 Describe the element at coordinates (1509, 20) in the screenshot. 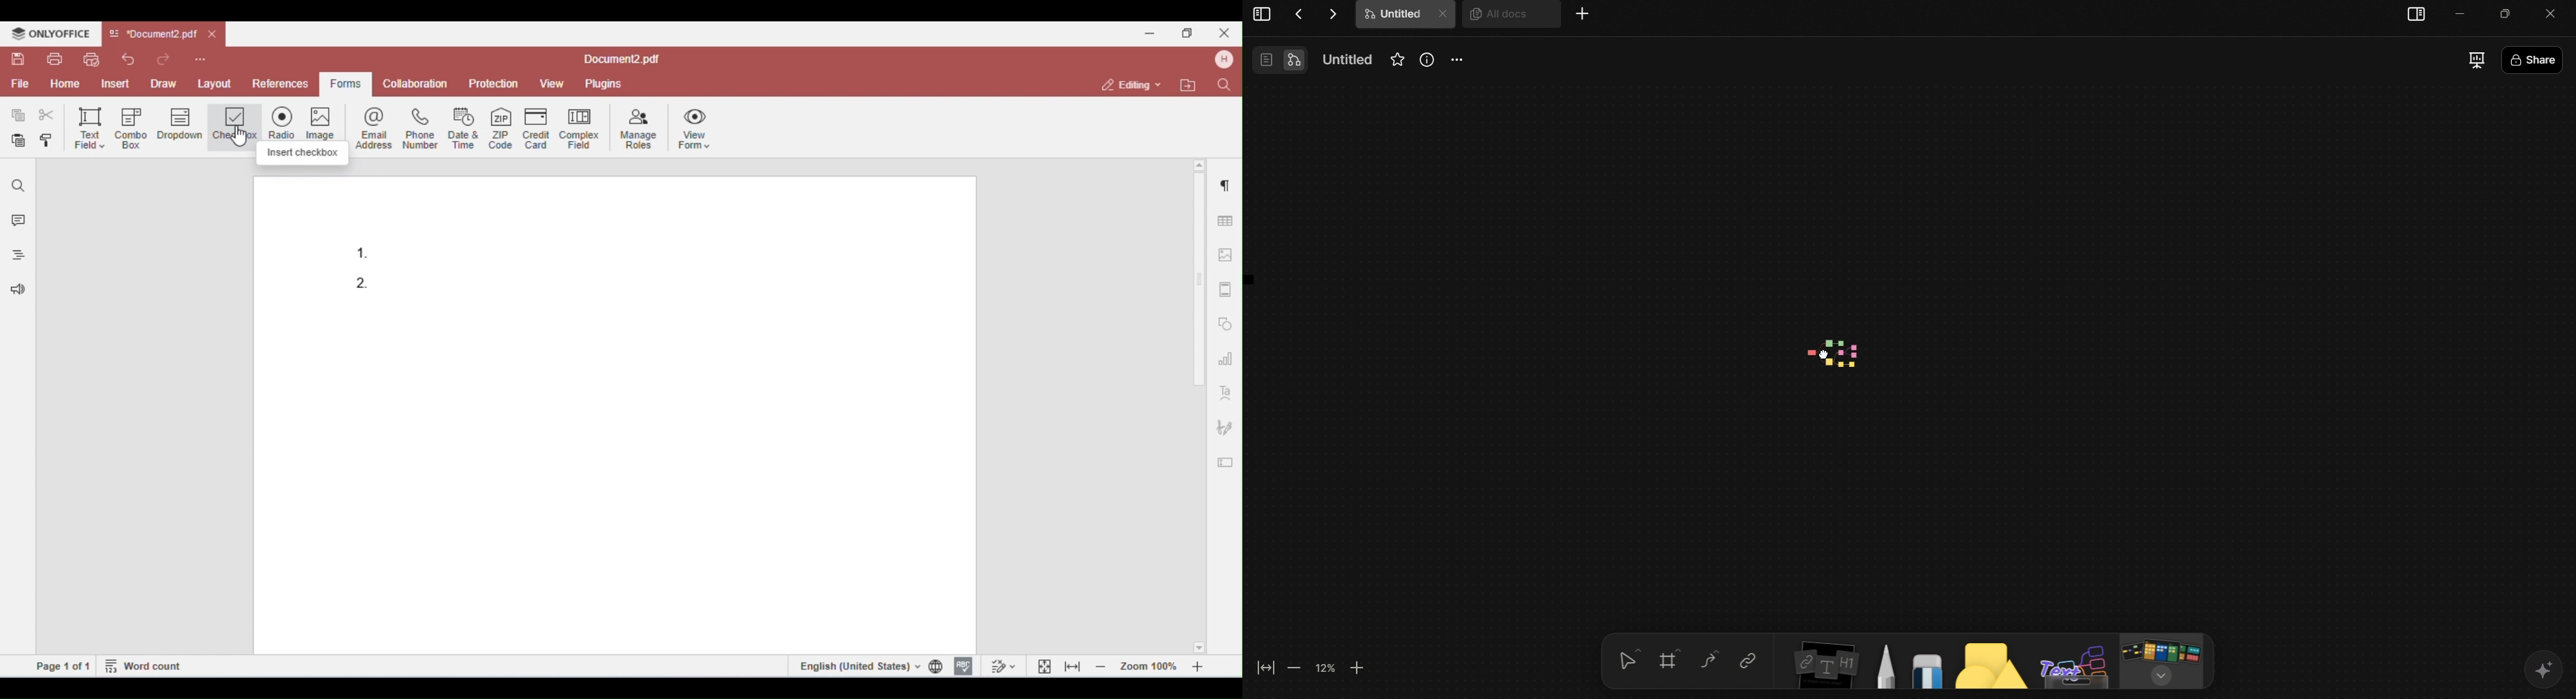

I see `All docs` at that location.